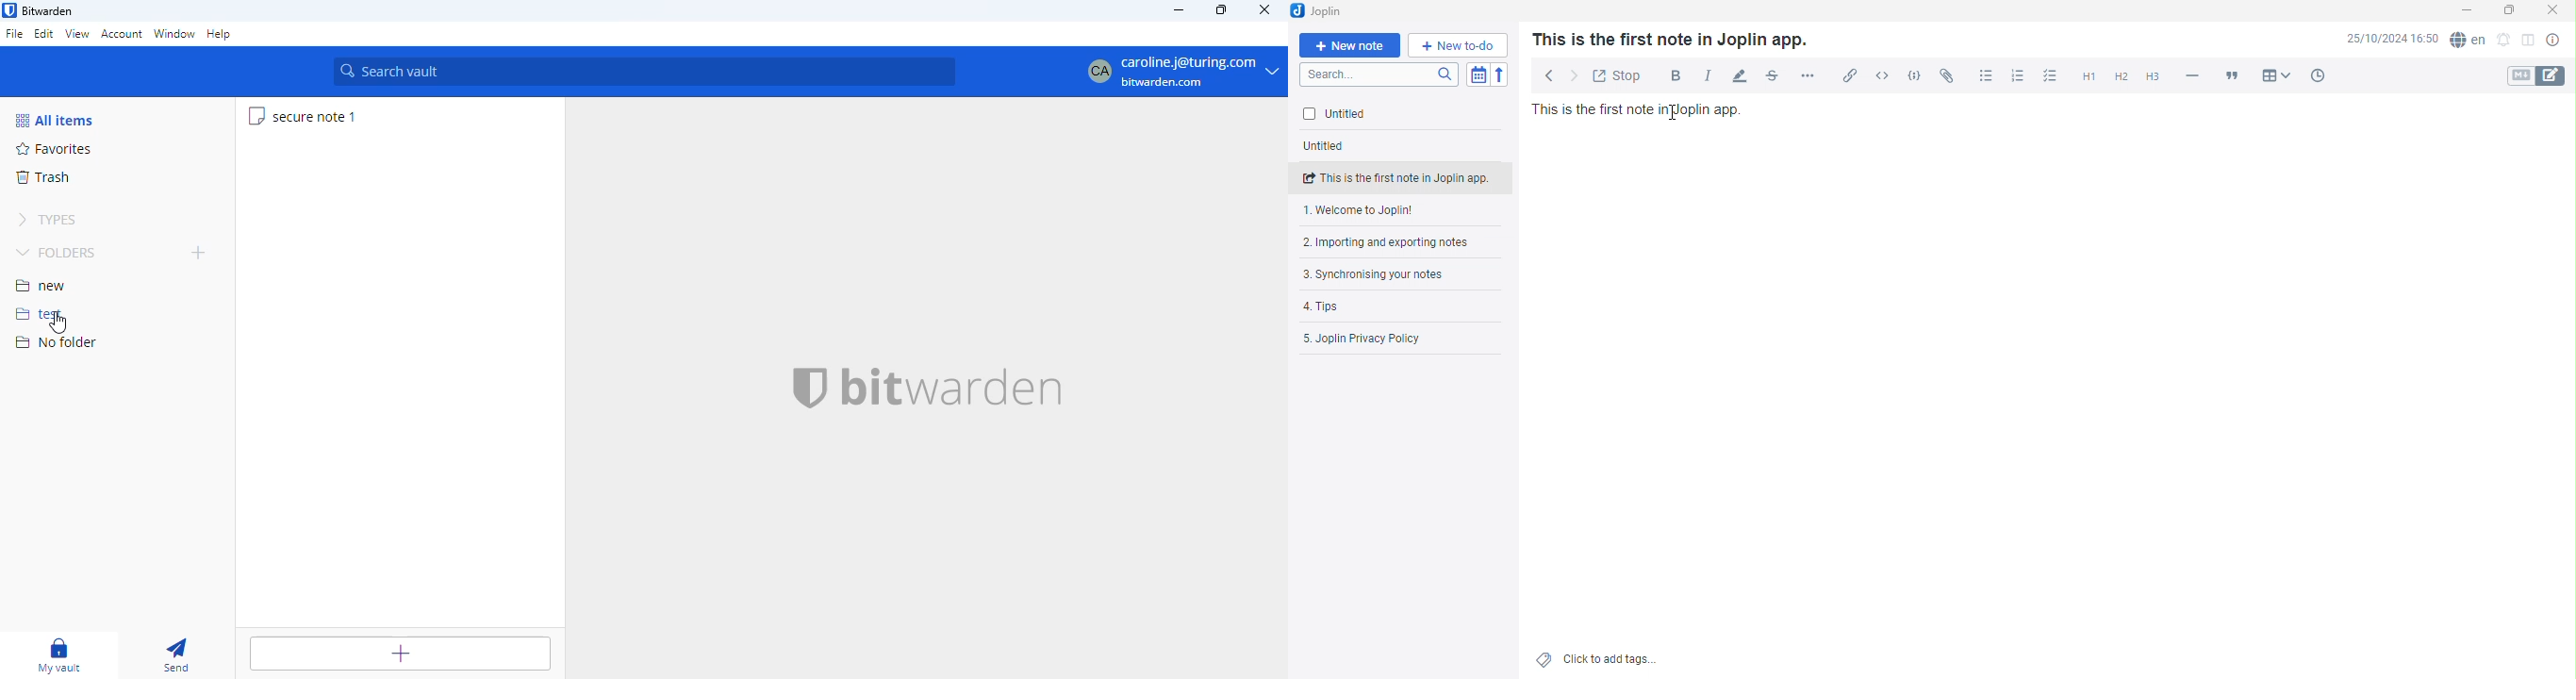 Image resolution: width=2576 pixels, height=700 pixels. Describe the element at coordinates (1640, 109) in the screenshot. I see `Text in note` at that location.